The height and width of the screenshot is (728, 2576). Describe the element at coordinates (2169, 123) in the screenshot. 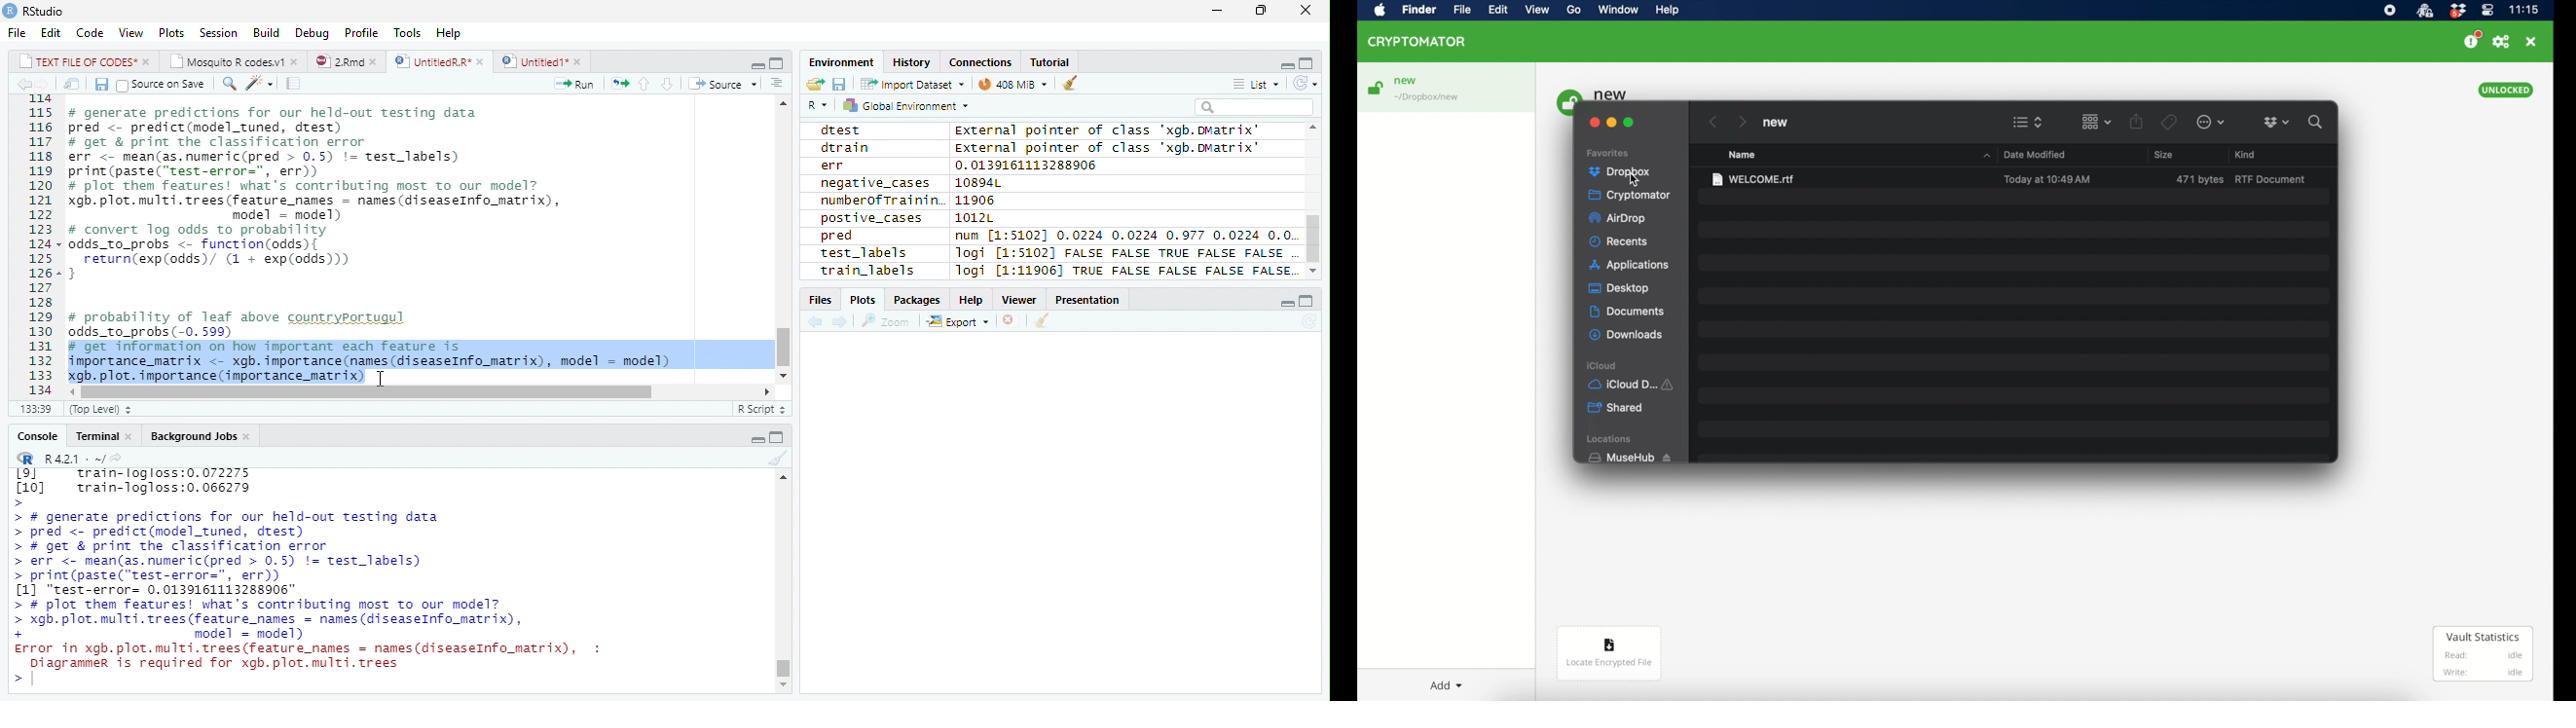

I see `tags` at that location.